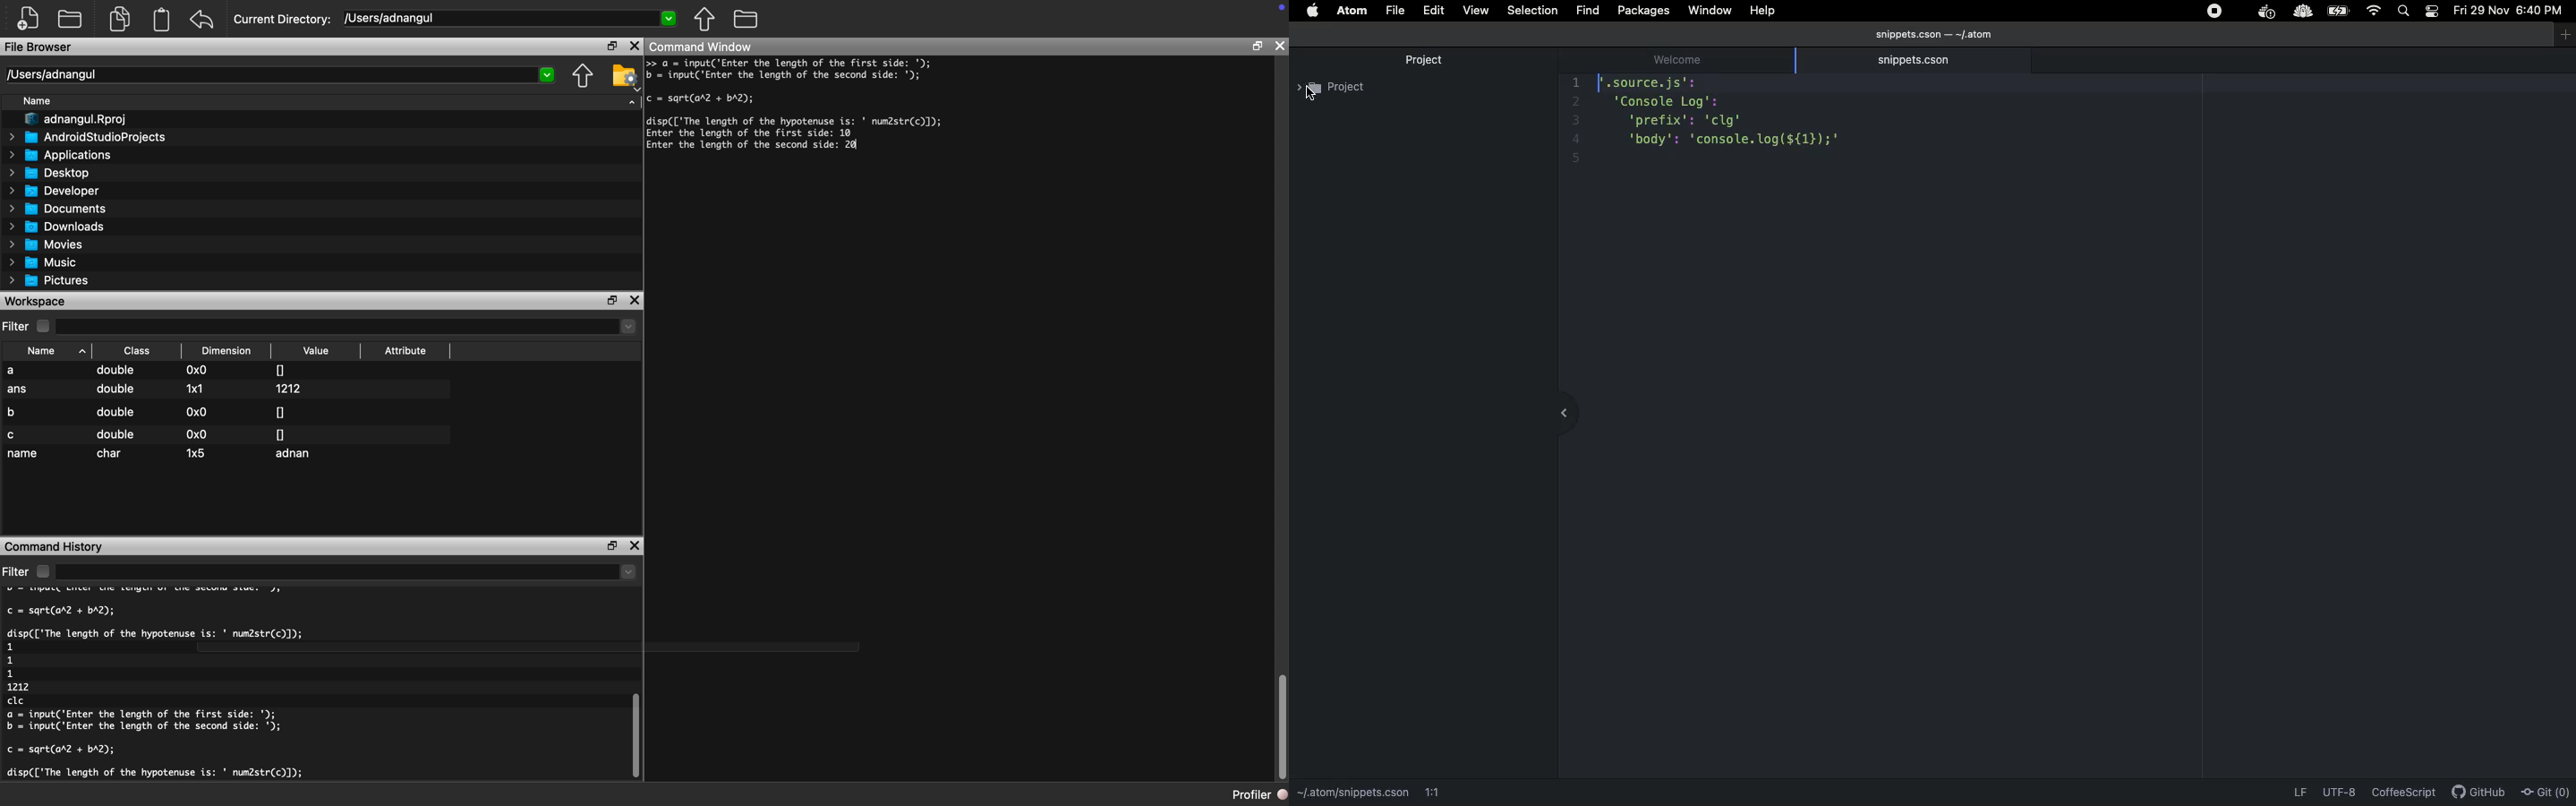  Describe the element at coordinates (1563, 412) in the screenshot. I see `collapse` at that location.